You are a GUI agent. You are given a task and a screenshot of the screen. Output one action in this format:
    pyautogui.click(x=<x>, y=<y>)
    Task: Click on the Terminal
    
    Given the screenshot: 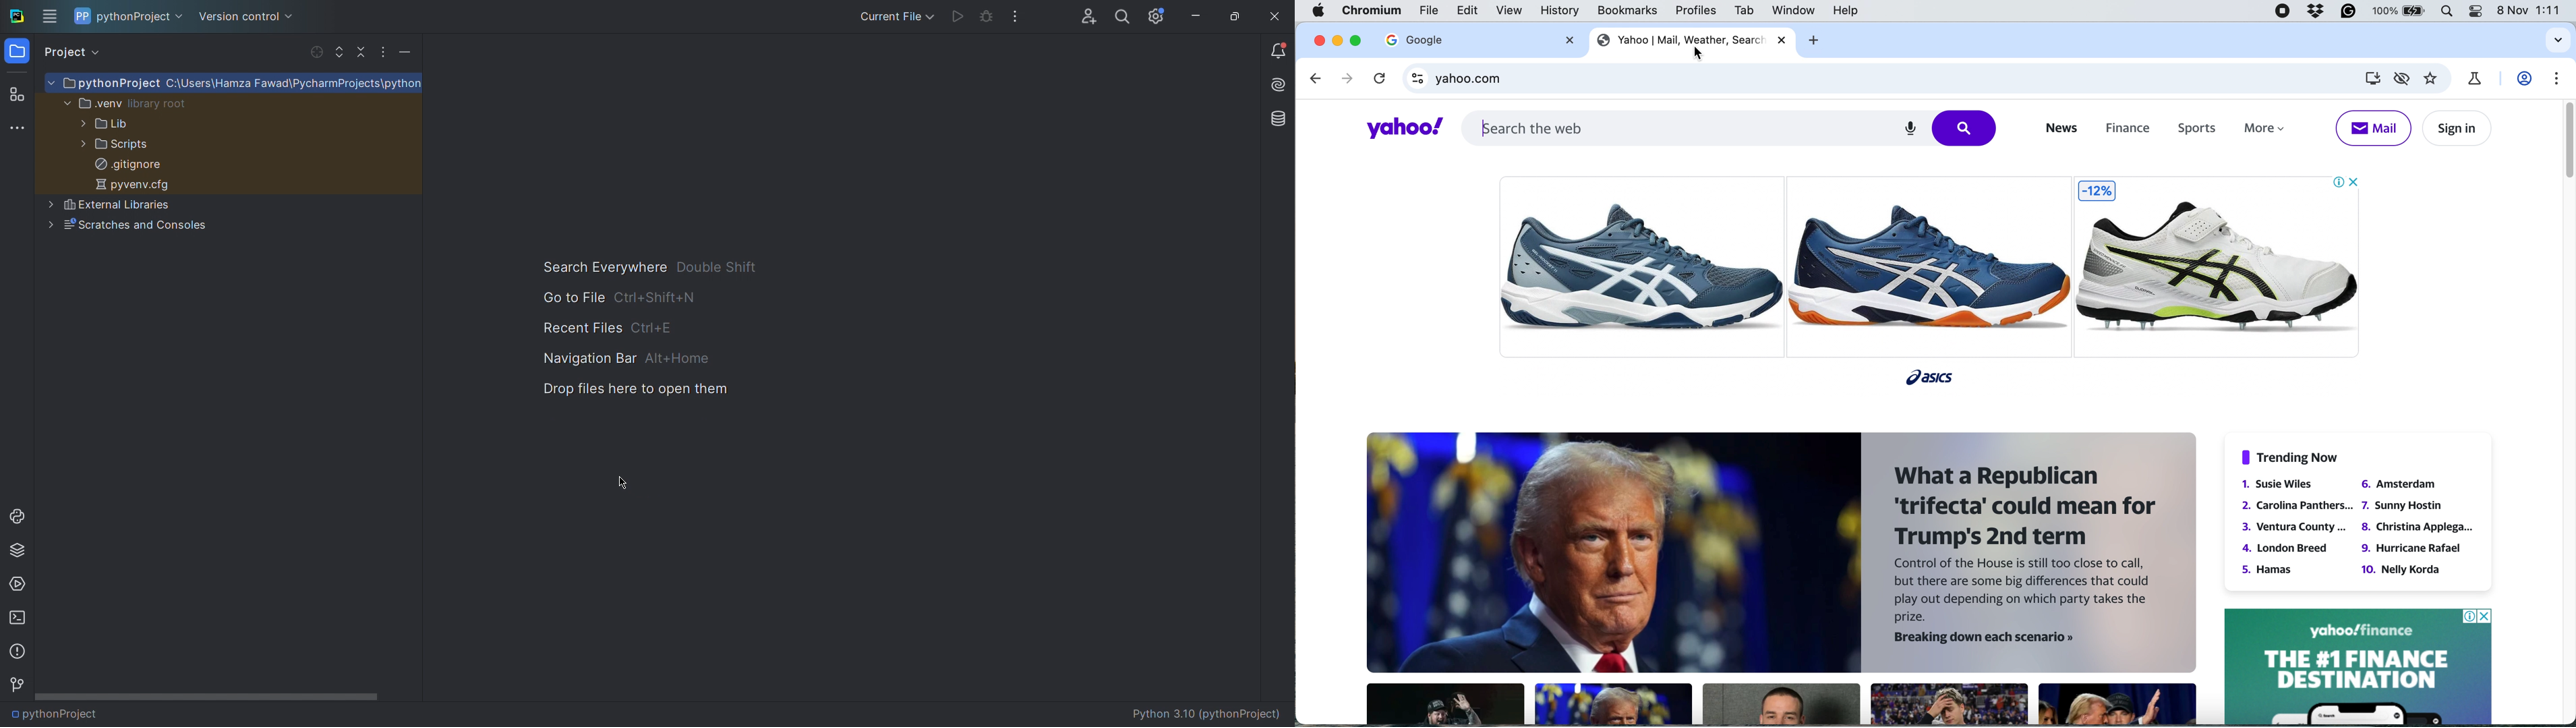 What is the action you would take?
    pyautogui.click(x=19, y=620)
    